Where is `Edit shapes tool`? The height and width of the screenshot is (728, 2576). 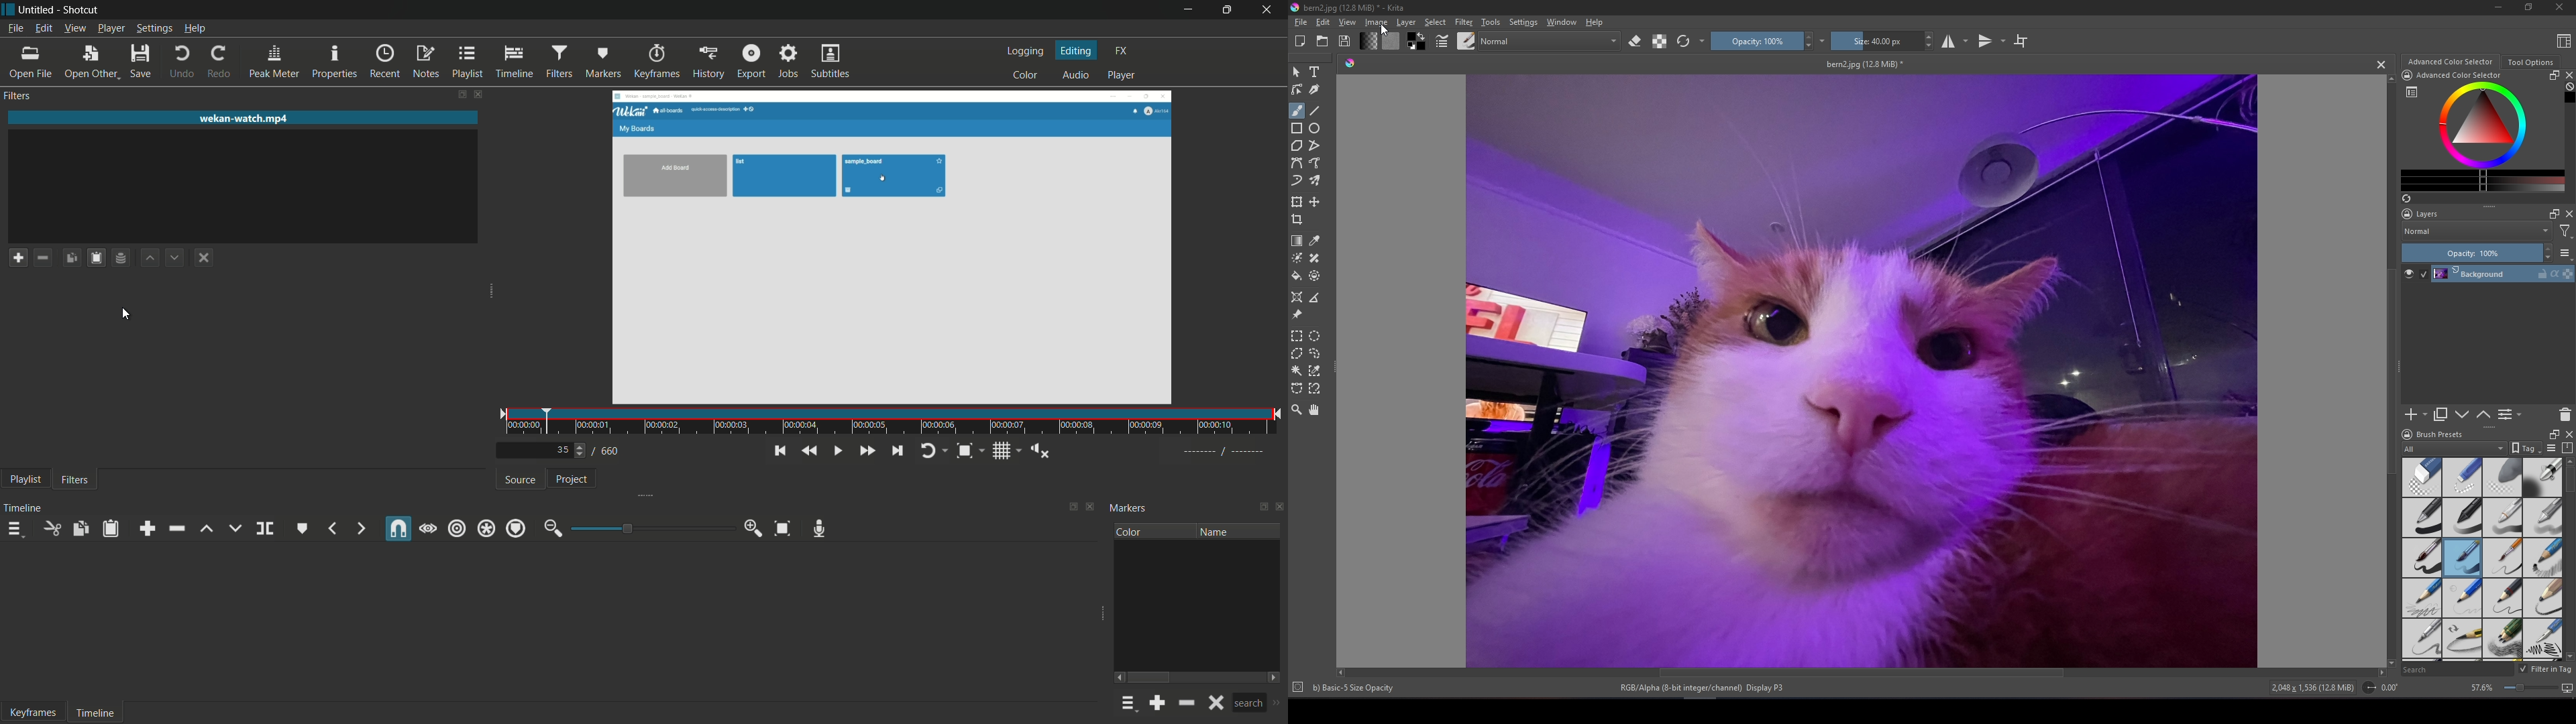
Edit shapes tool is located at coordinates (1297, 89).